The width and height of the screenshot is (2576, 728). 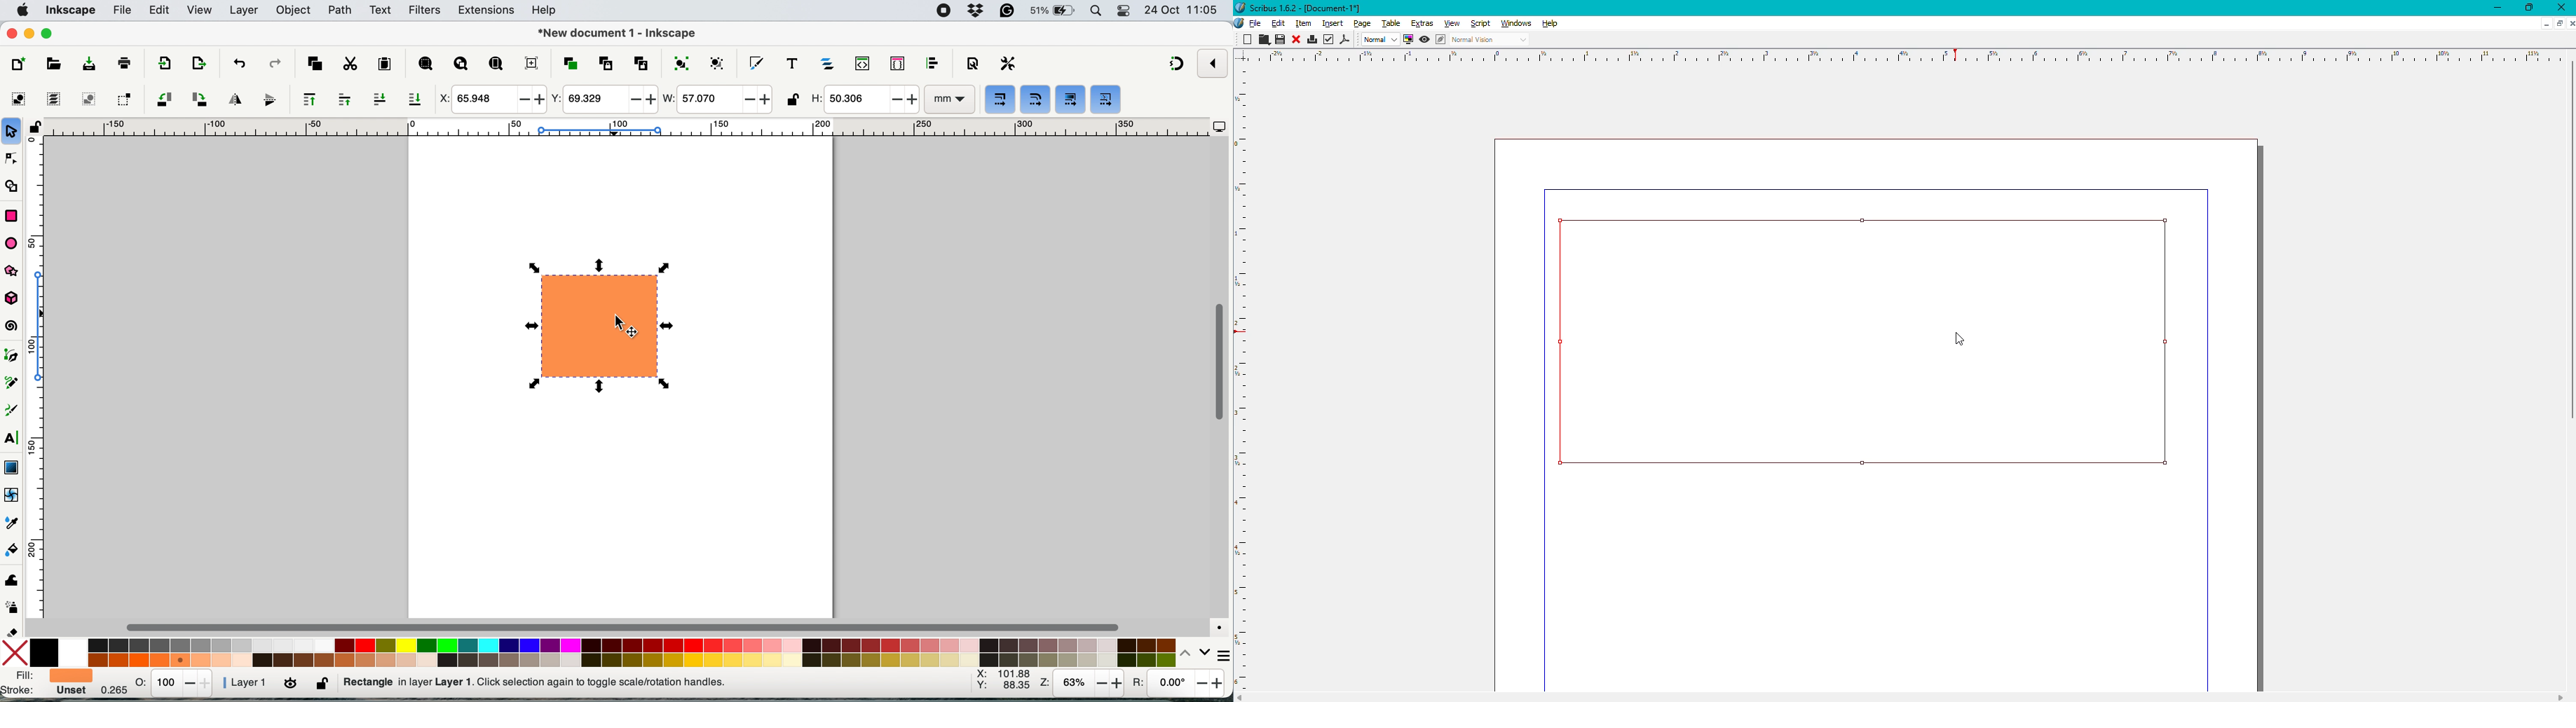 What do you see at coordinates (1484, 40) in the screenshot?
I see `Normal Vision` at bounding box center [1484, 40].